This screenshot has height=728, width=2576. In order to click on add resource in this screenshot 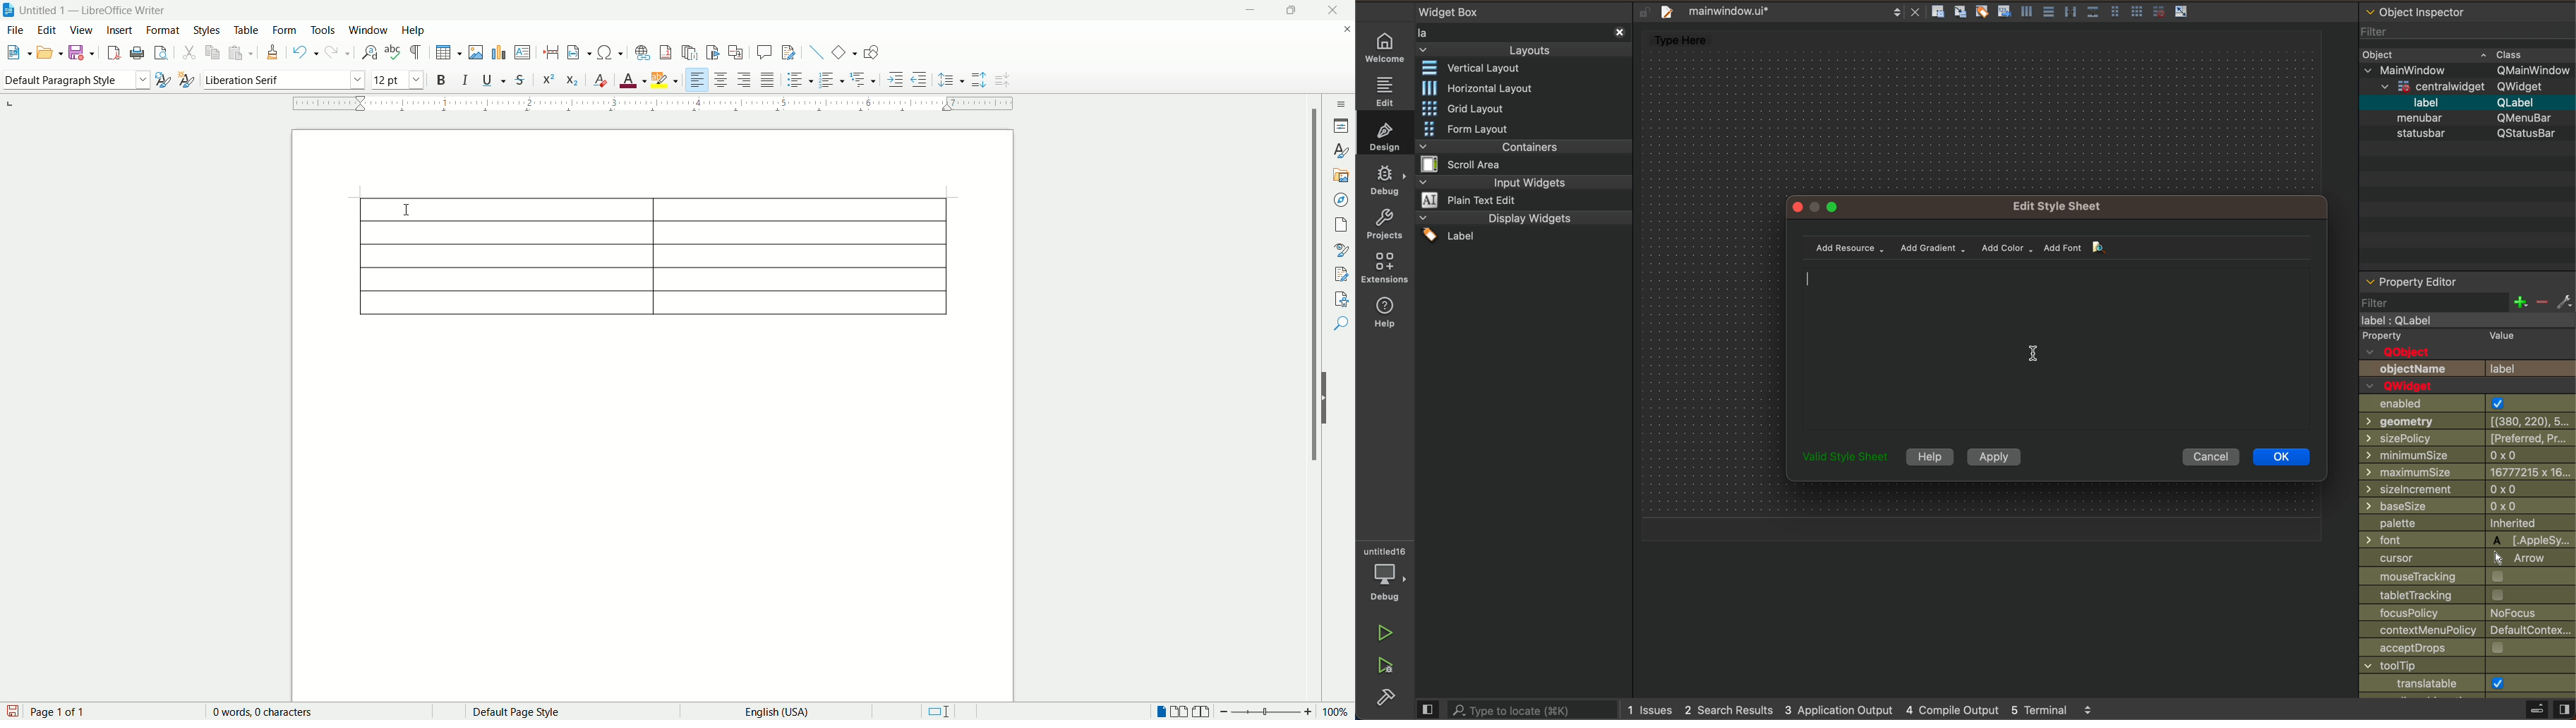, I will do `click(1854, 248)`.